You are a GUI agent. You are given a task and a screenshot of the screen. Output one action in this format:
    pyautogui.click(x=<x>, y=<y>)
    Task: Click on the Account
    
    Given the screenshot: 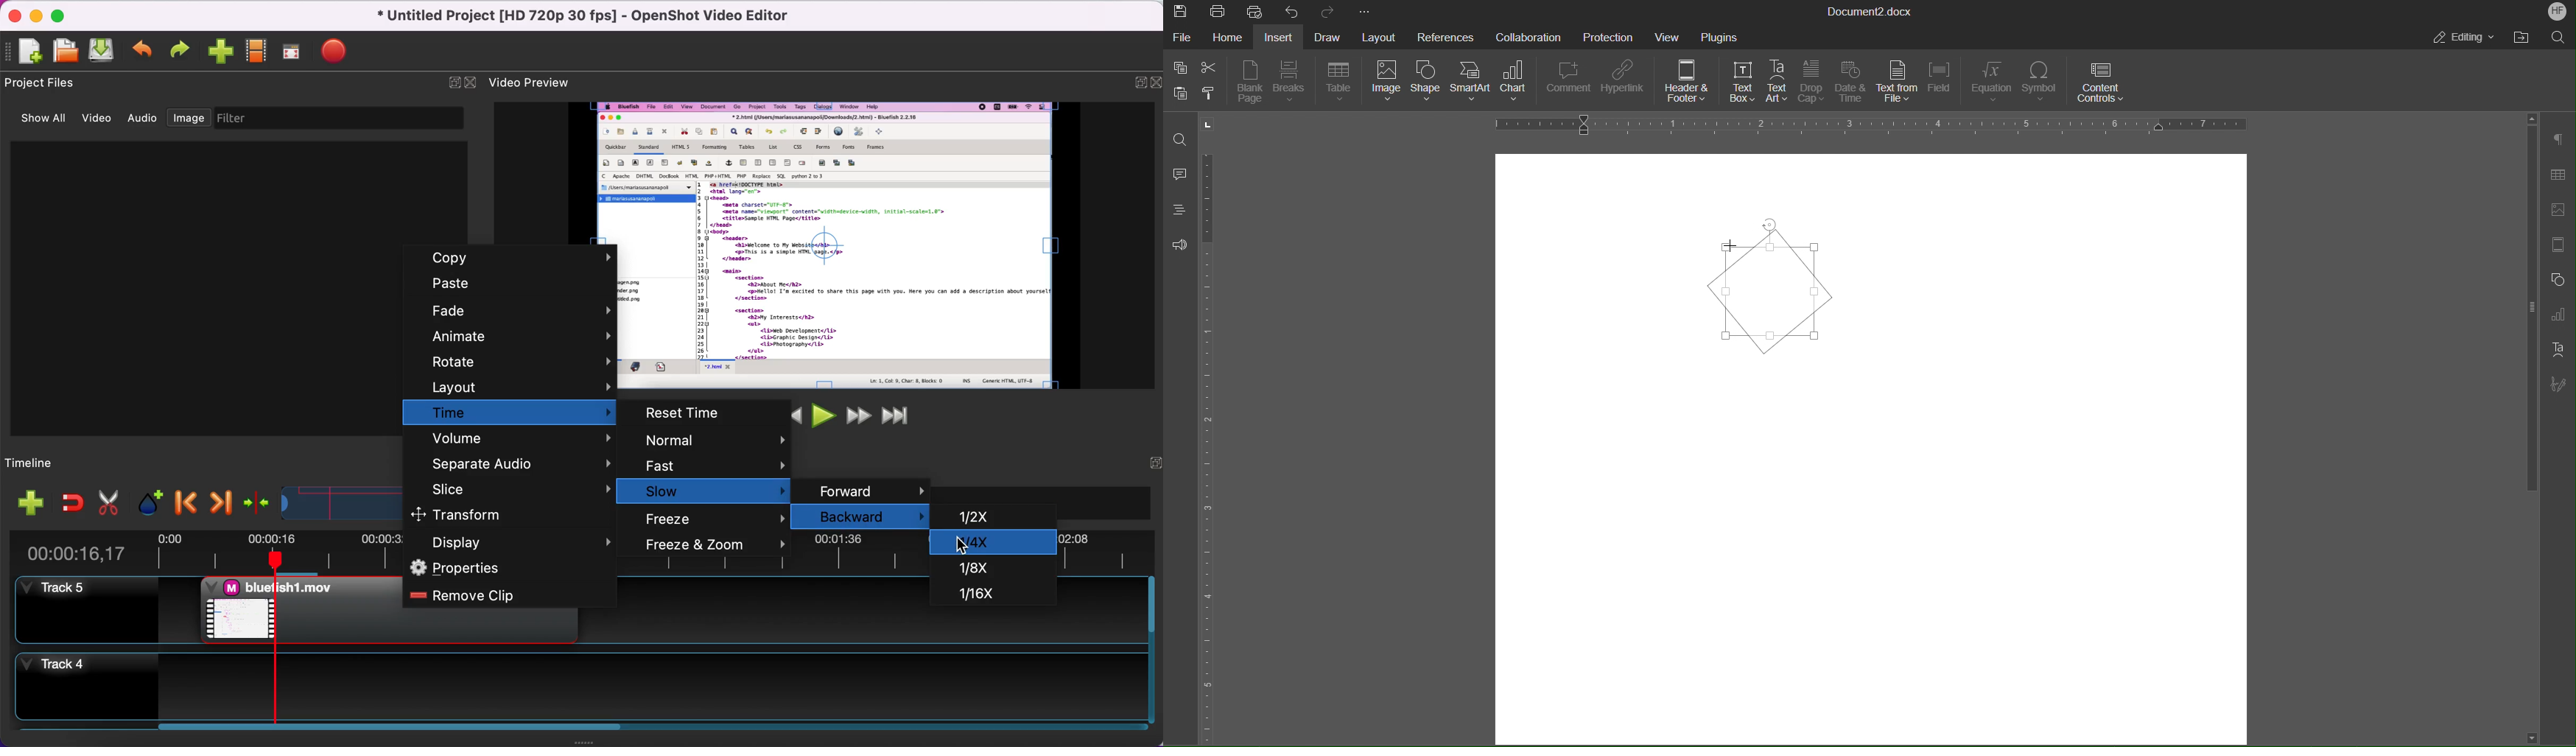 What is the action you would take?
    pyautogui.click(x=2558, y=13)
    